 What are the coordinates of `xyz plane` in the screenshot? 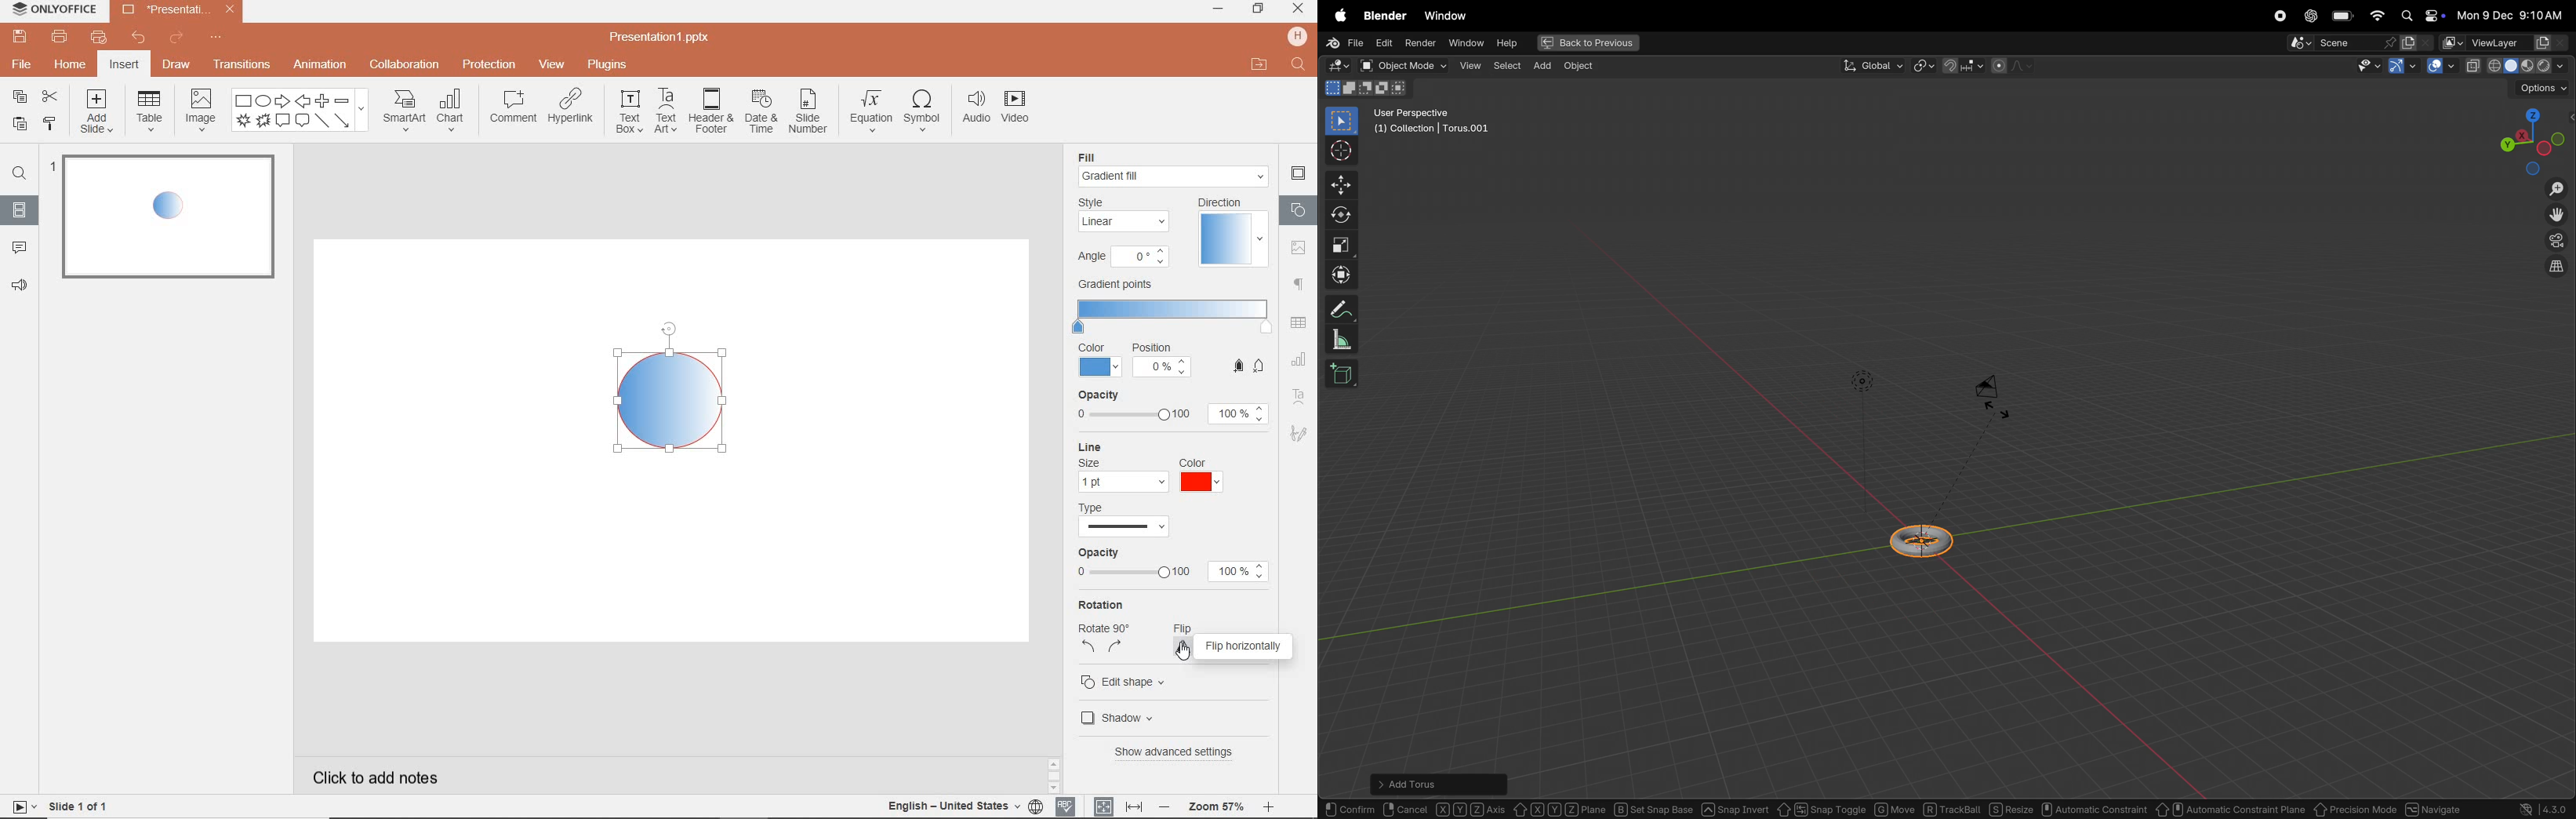 It's located at (1561, 807).